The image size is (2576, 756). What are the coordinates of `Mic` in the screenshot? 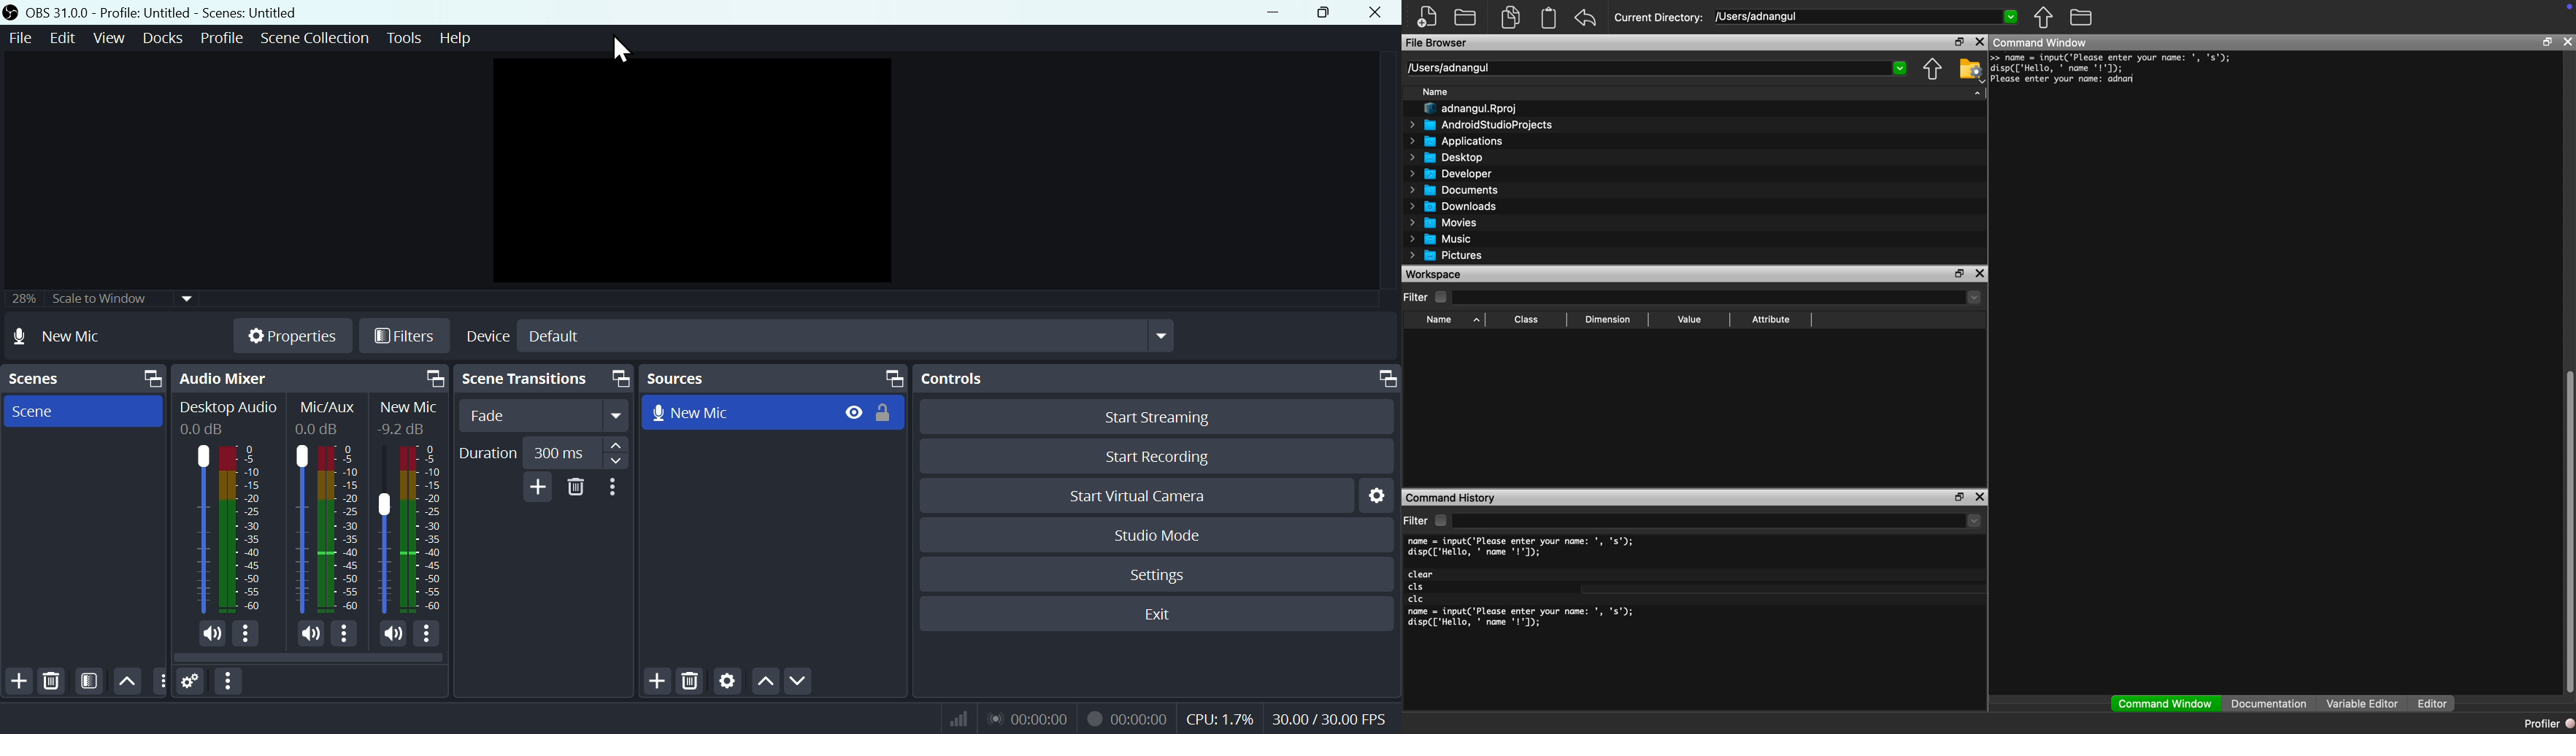 It's located at (382, 530).